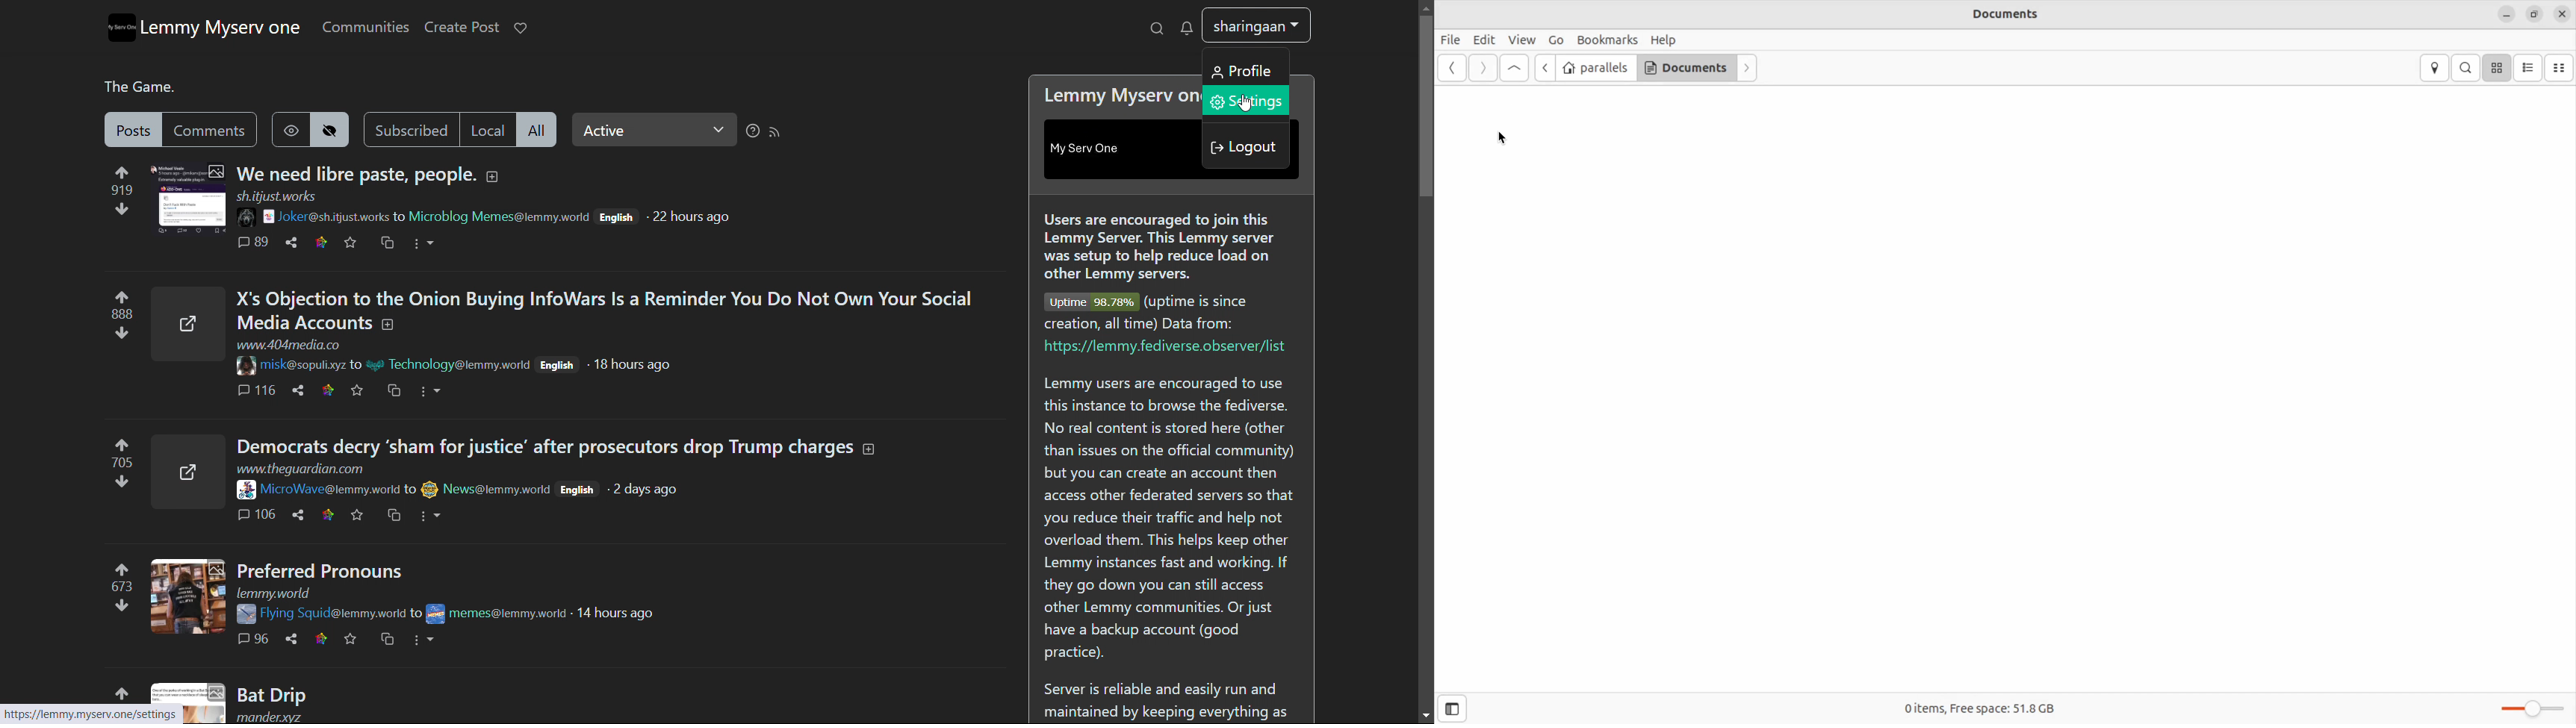 This screenshot has width=2576, height=728. What do you see at coordinates (122, 211) in the screenshot?
I see ` downvotes` at bounding box center [122, 211].